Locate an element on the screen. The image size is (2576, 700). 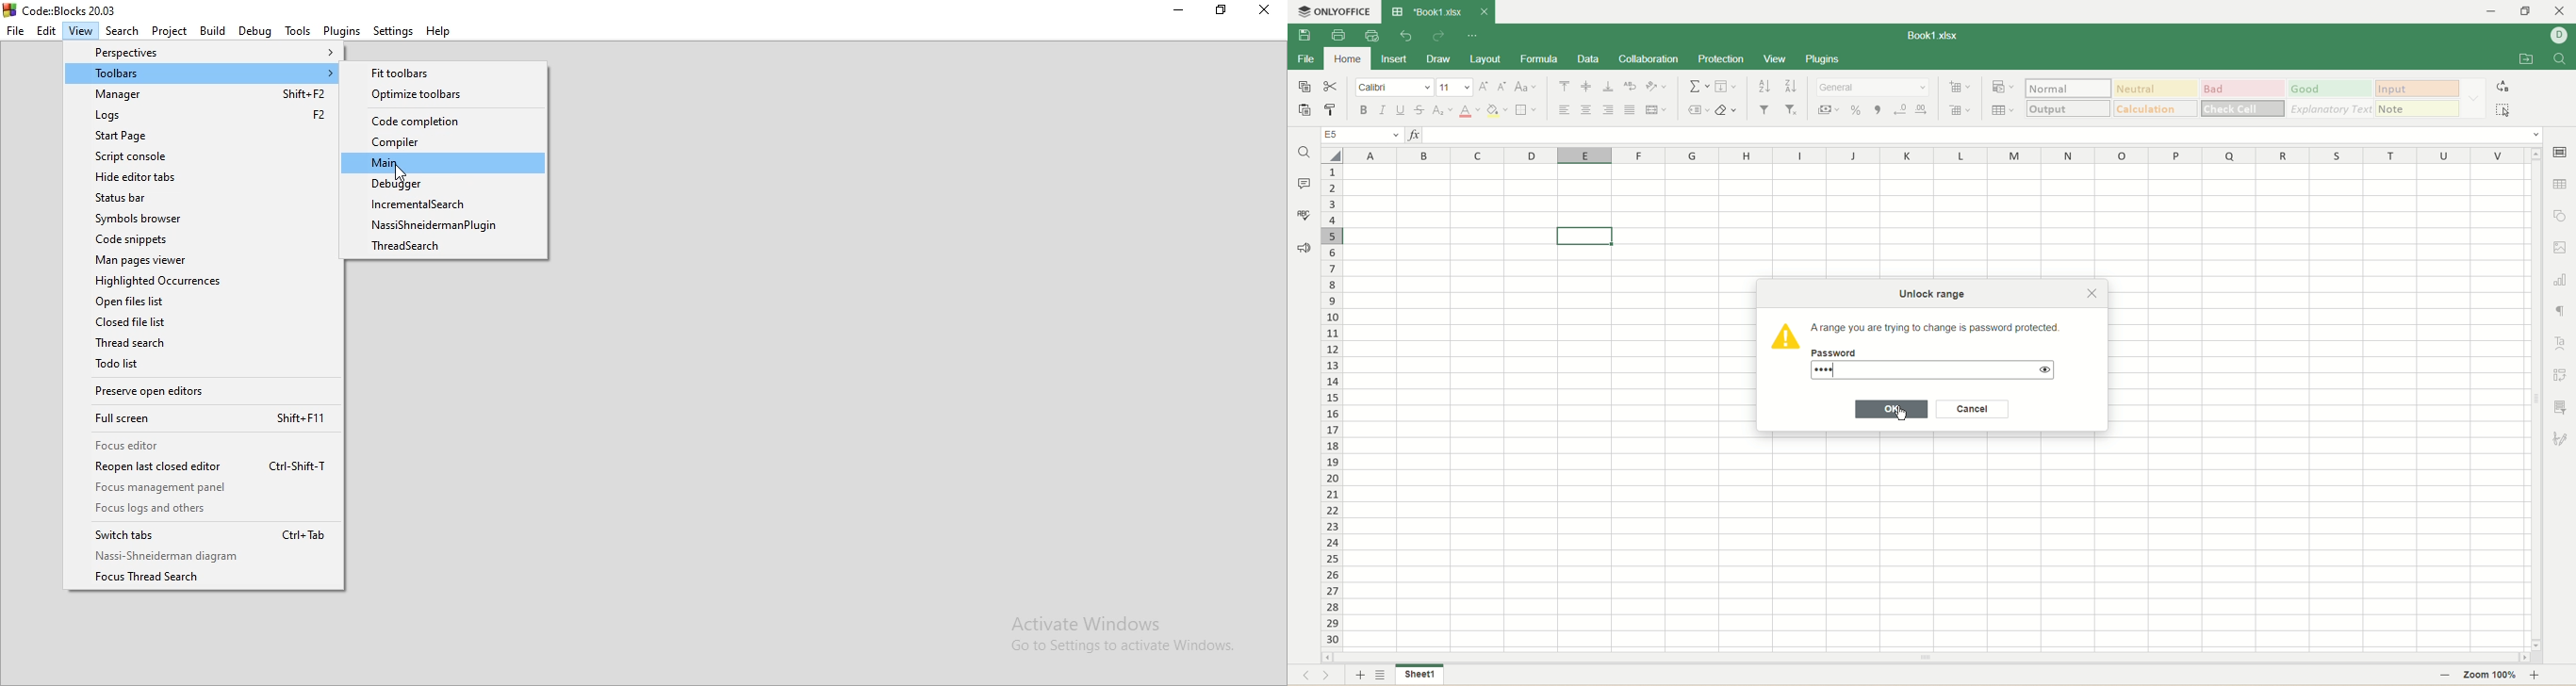
Settings  is located at coordinates (392, 30).